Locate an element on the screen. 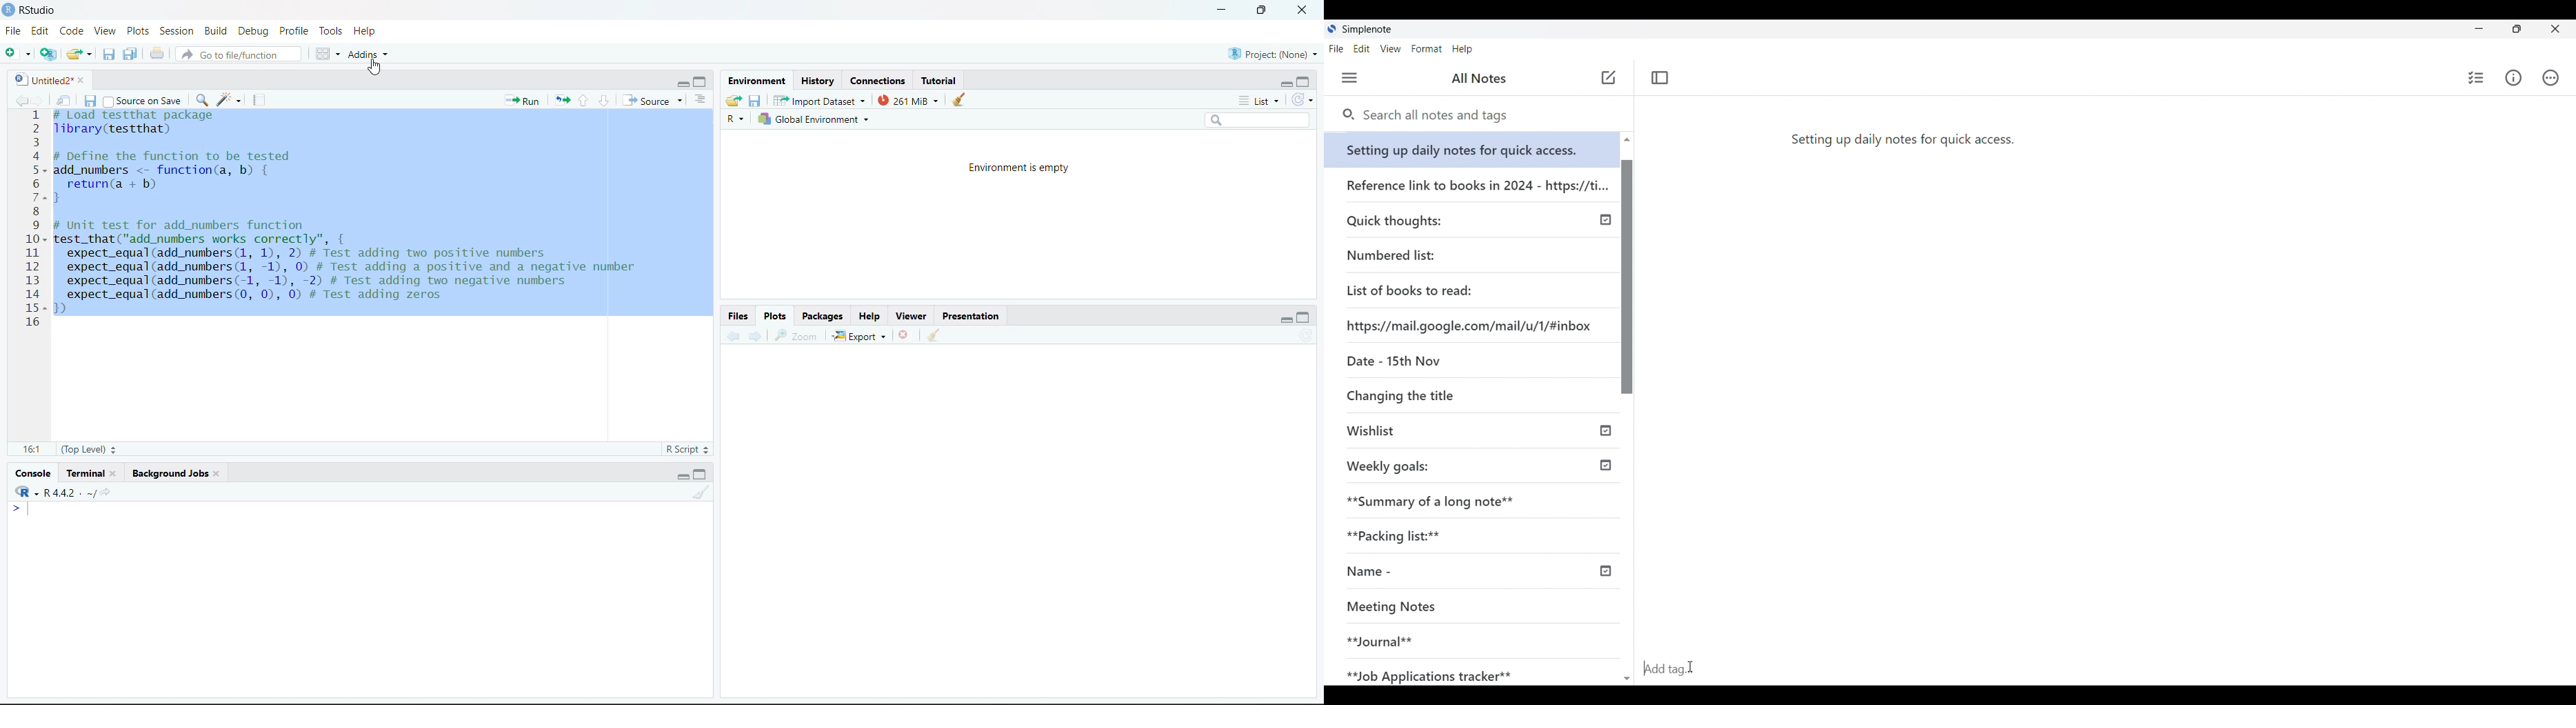  Packing lists is located at coordinates (1478, 533).